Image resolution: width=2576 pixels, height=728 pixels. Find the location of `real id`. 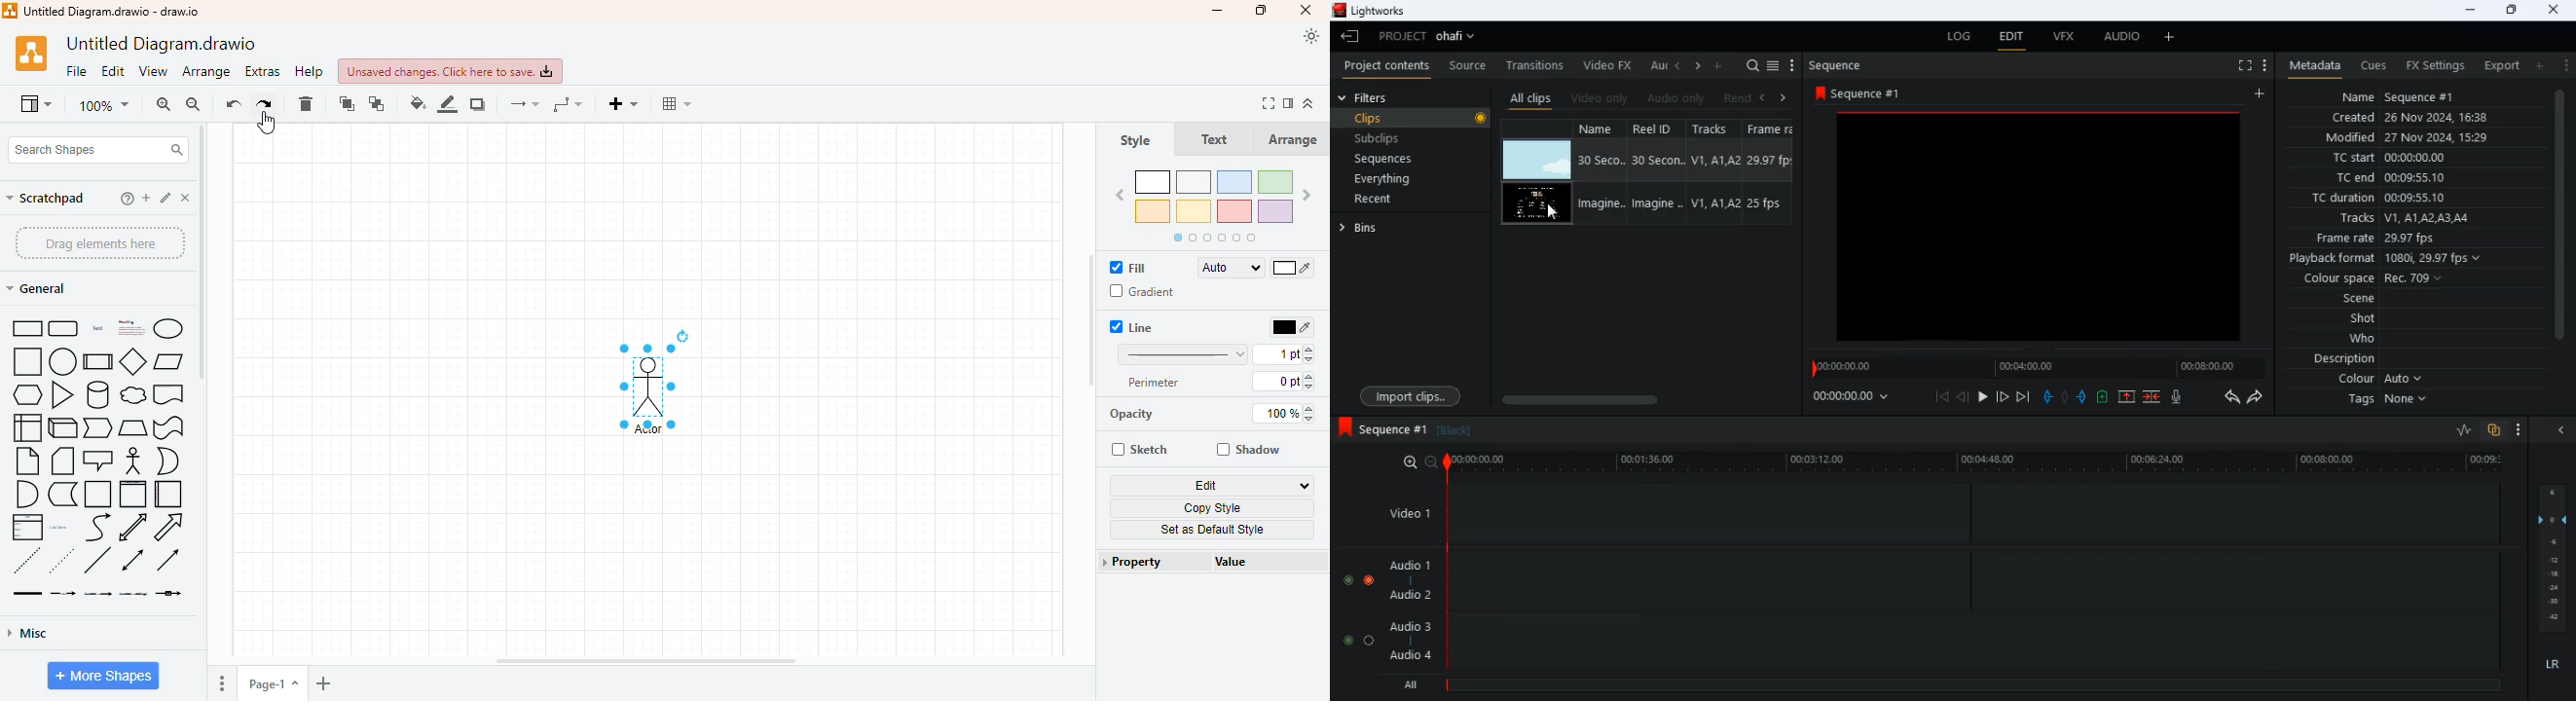

real id is located at coordinates (1659, 129).